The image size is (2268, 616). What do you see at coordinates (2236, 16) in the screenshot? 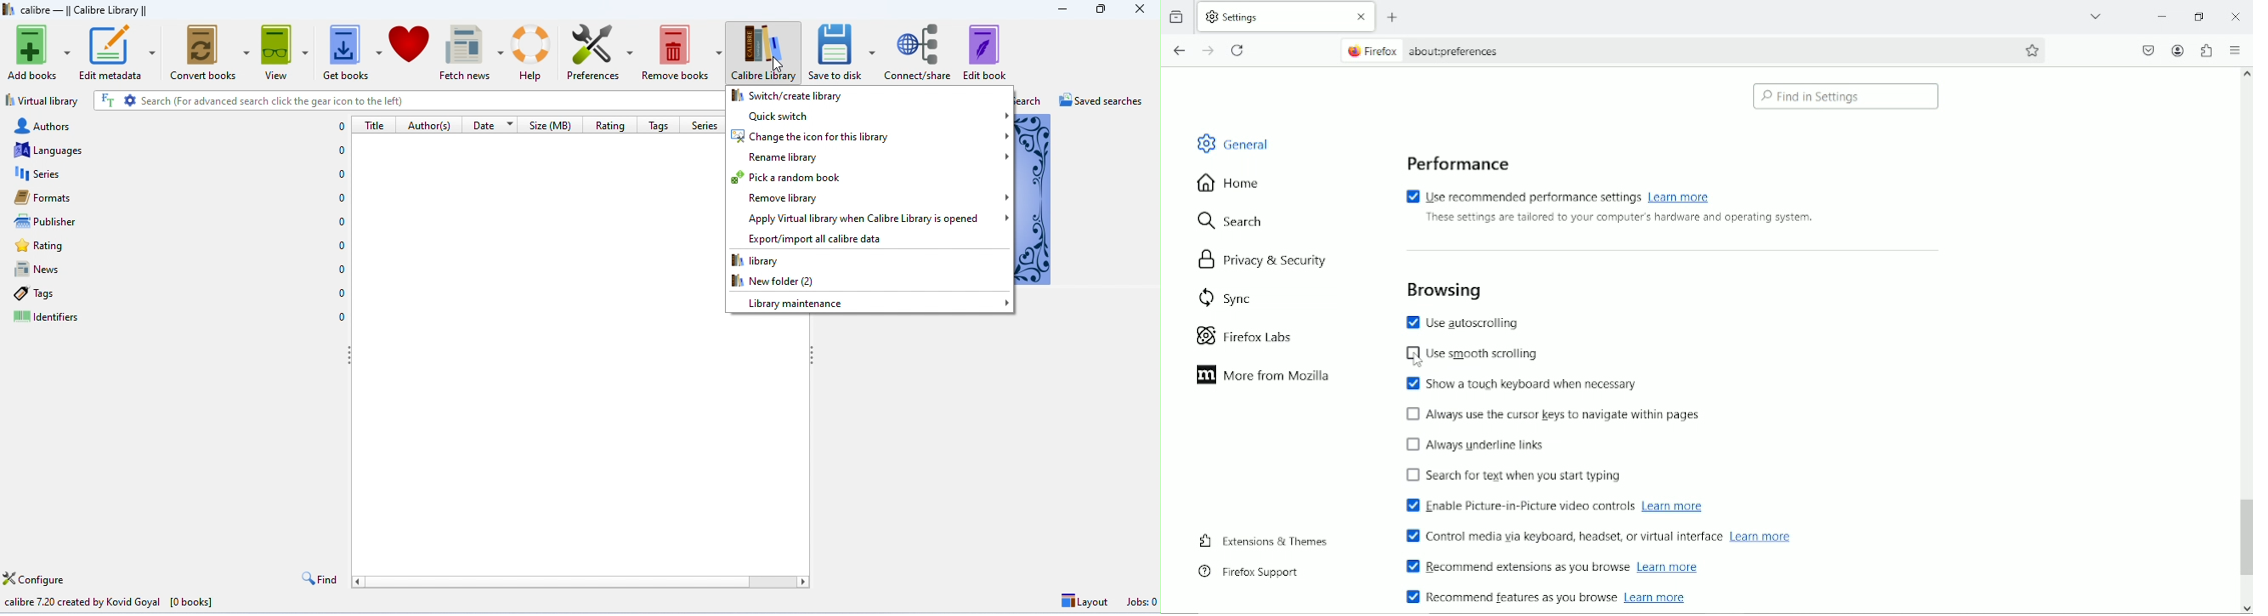
I see `Close` at bounding box center [2236, 16].